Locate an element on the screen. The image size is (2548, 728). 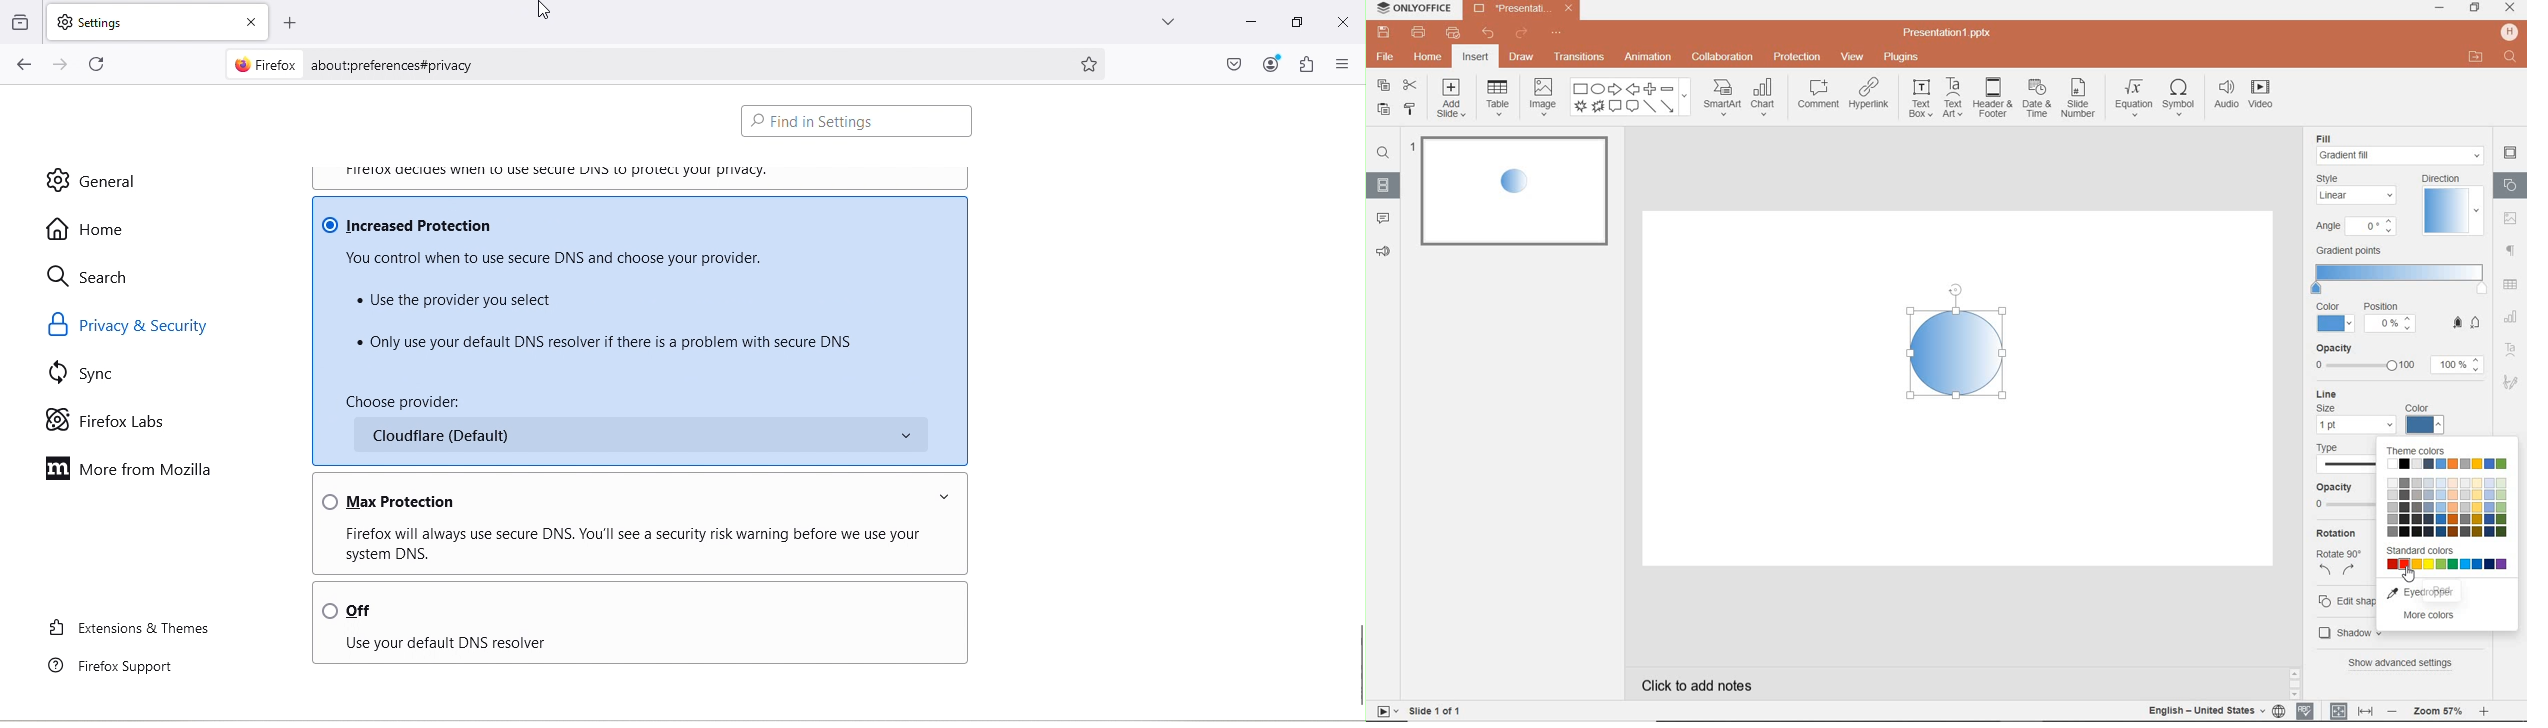
fit to width is located at coordinates (2366, 709).